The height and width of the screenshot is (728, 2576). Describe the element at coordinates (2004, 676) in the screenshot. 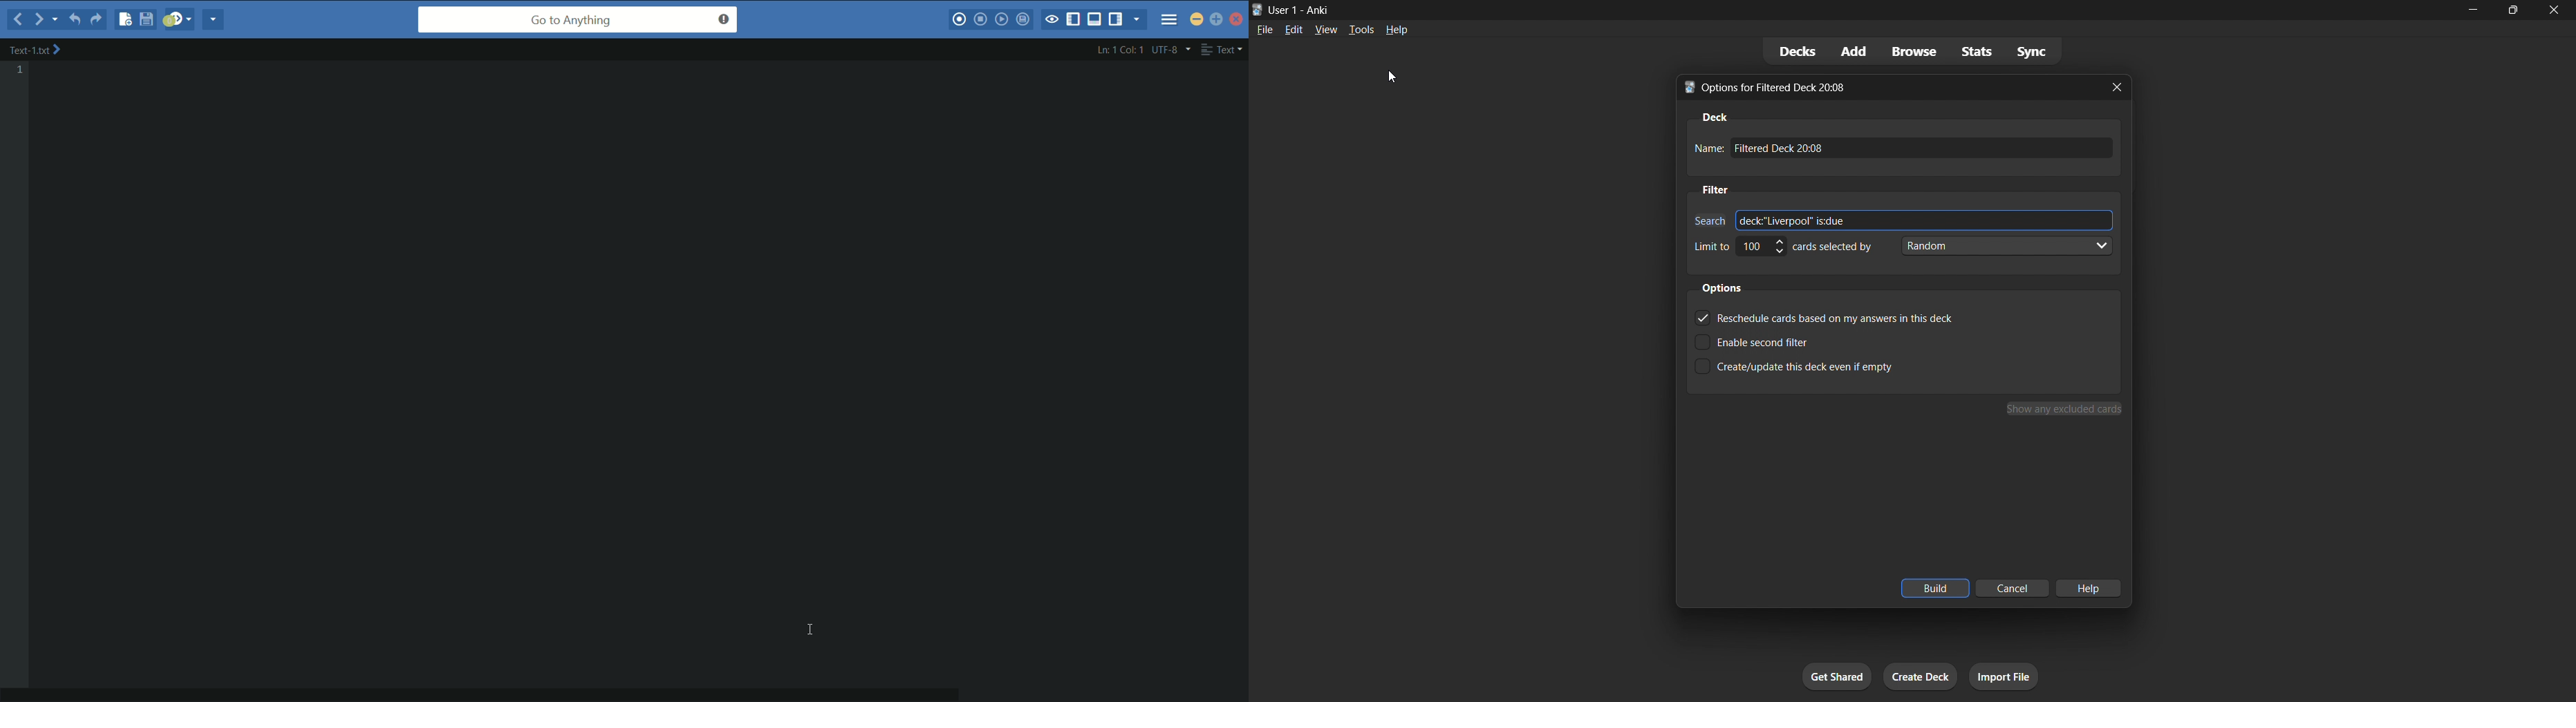

I see `import file` at that location.